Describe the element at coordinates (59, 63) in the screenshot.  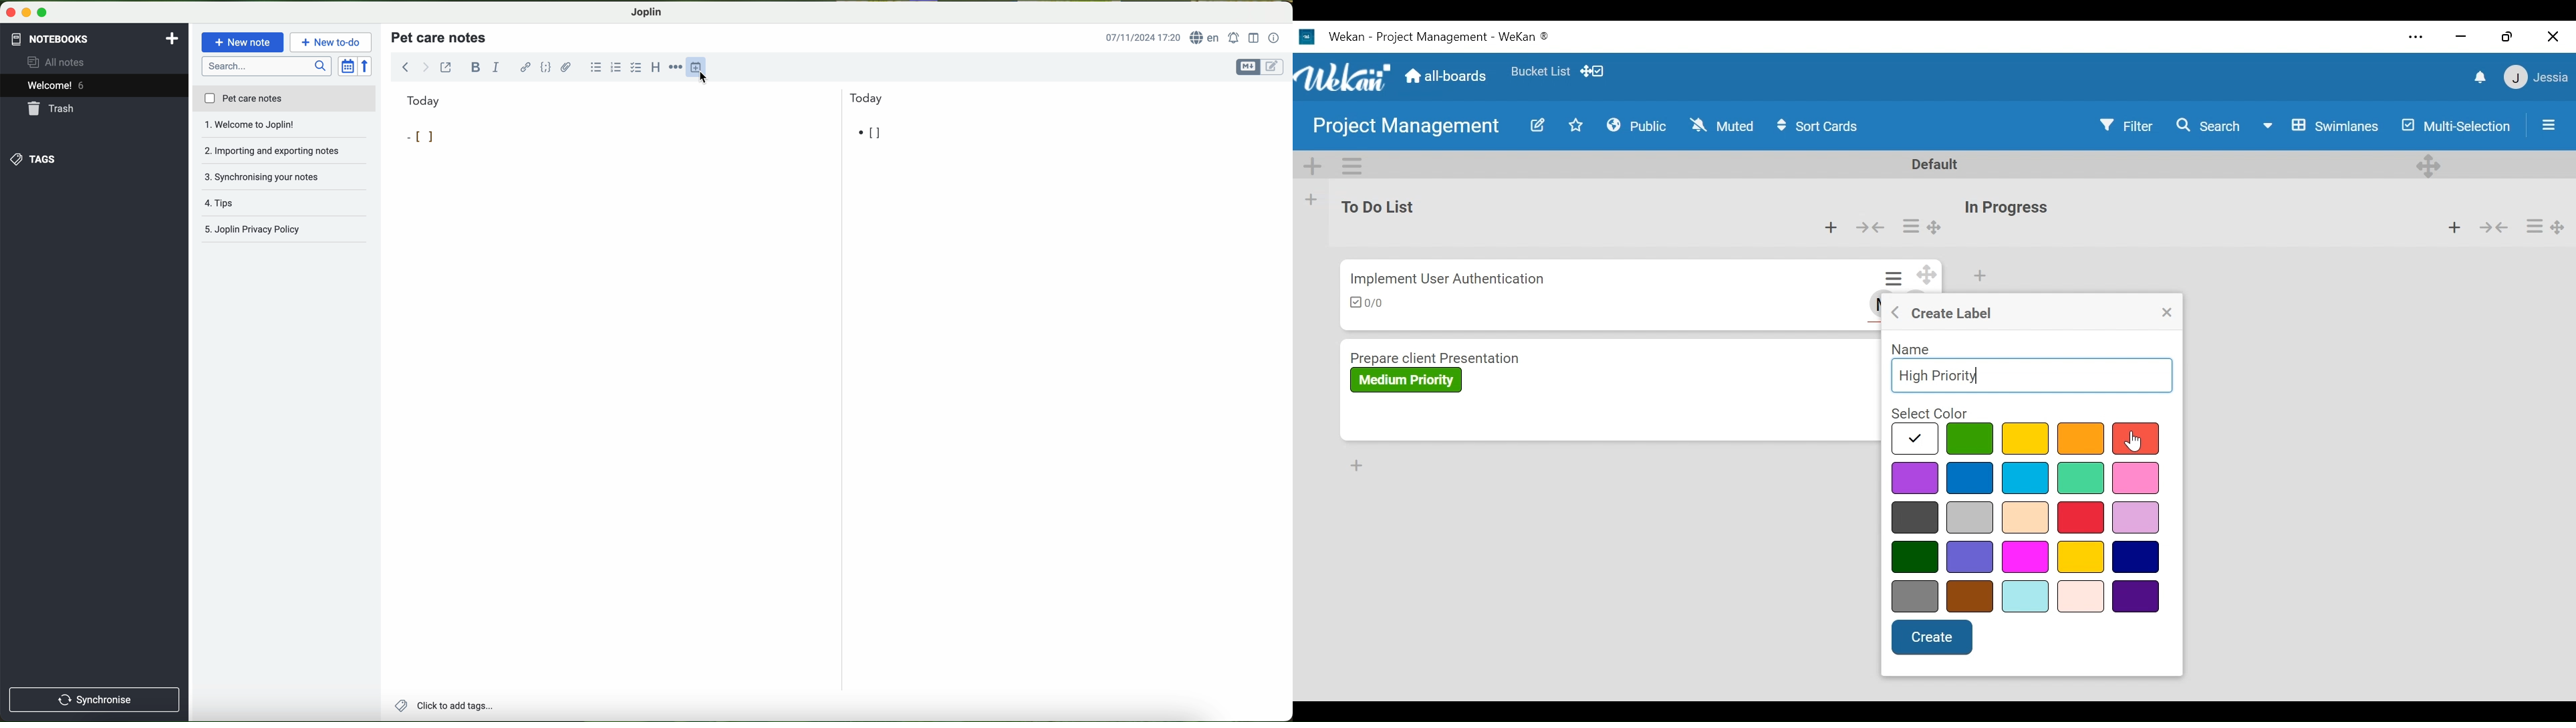
I see `all notes` at that location.